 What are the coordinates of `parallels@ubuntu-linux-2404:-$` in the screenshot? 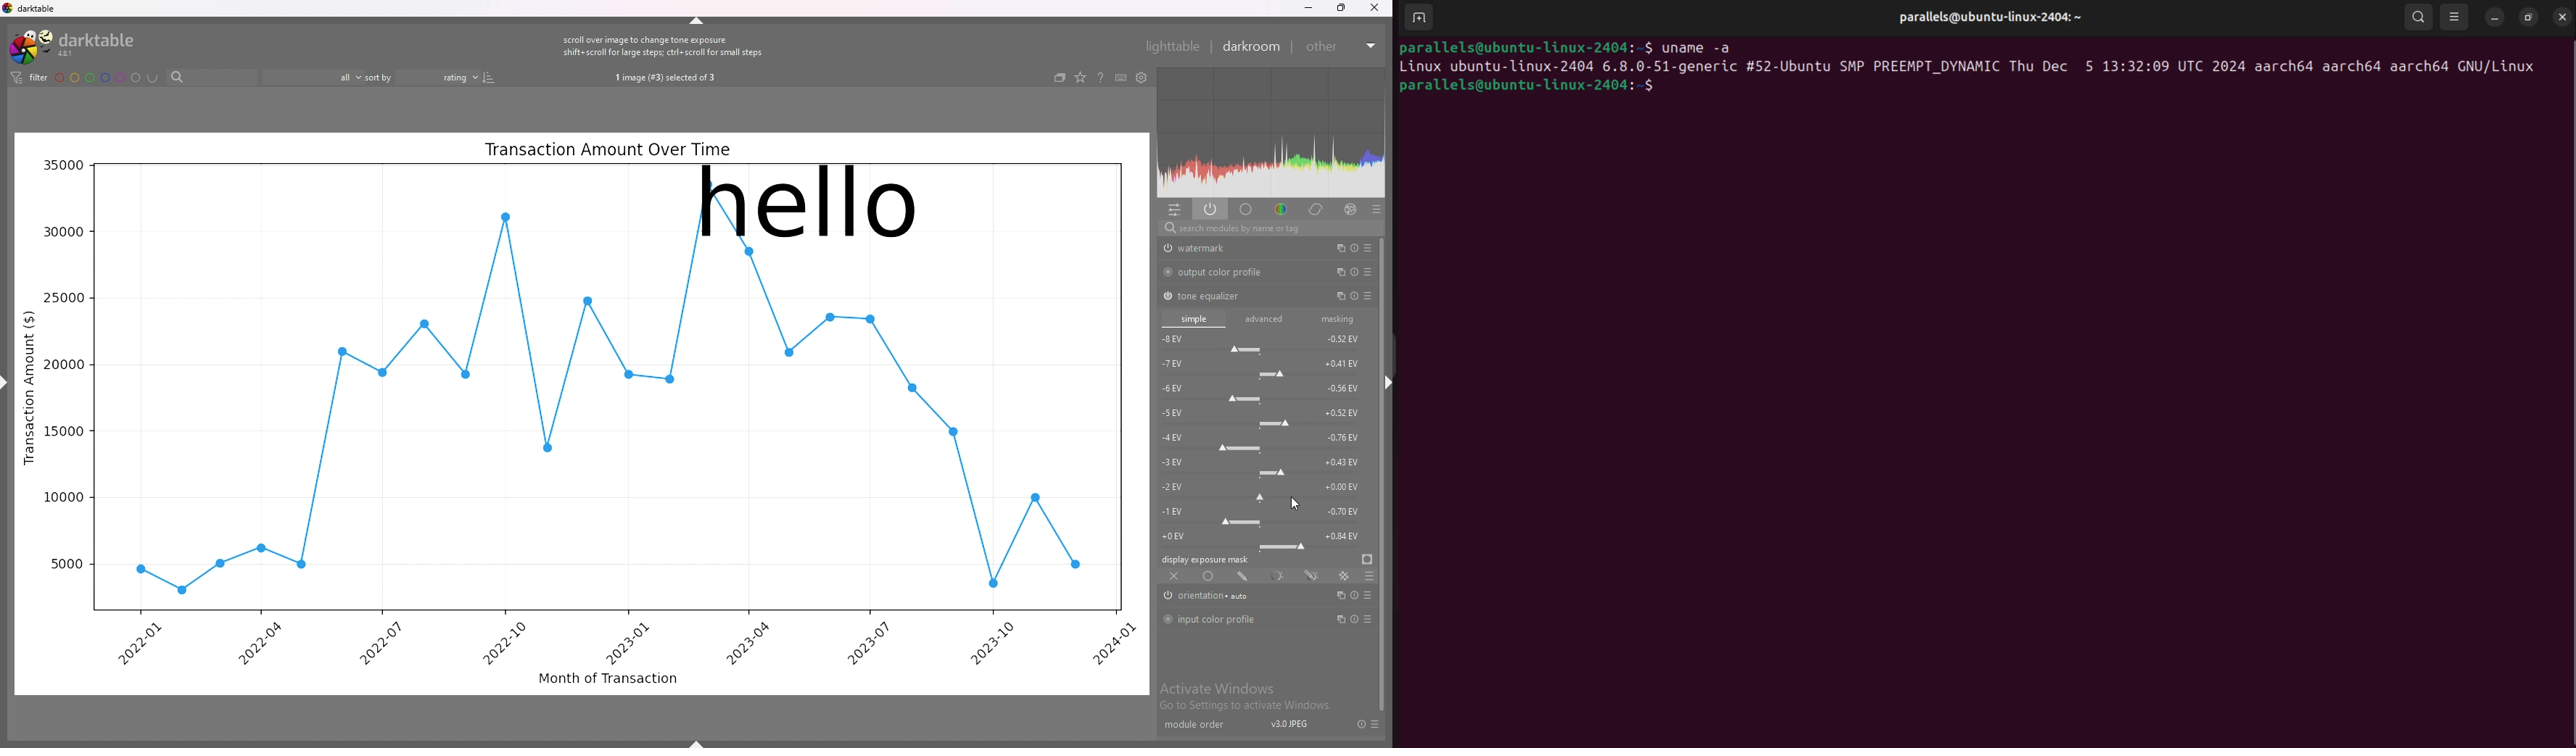 It's located at (1527, 89).